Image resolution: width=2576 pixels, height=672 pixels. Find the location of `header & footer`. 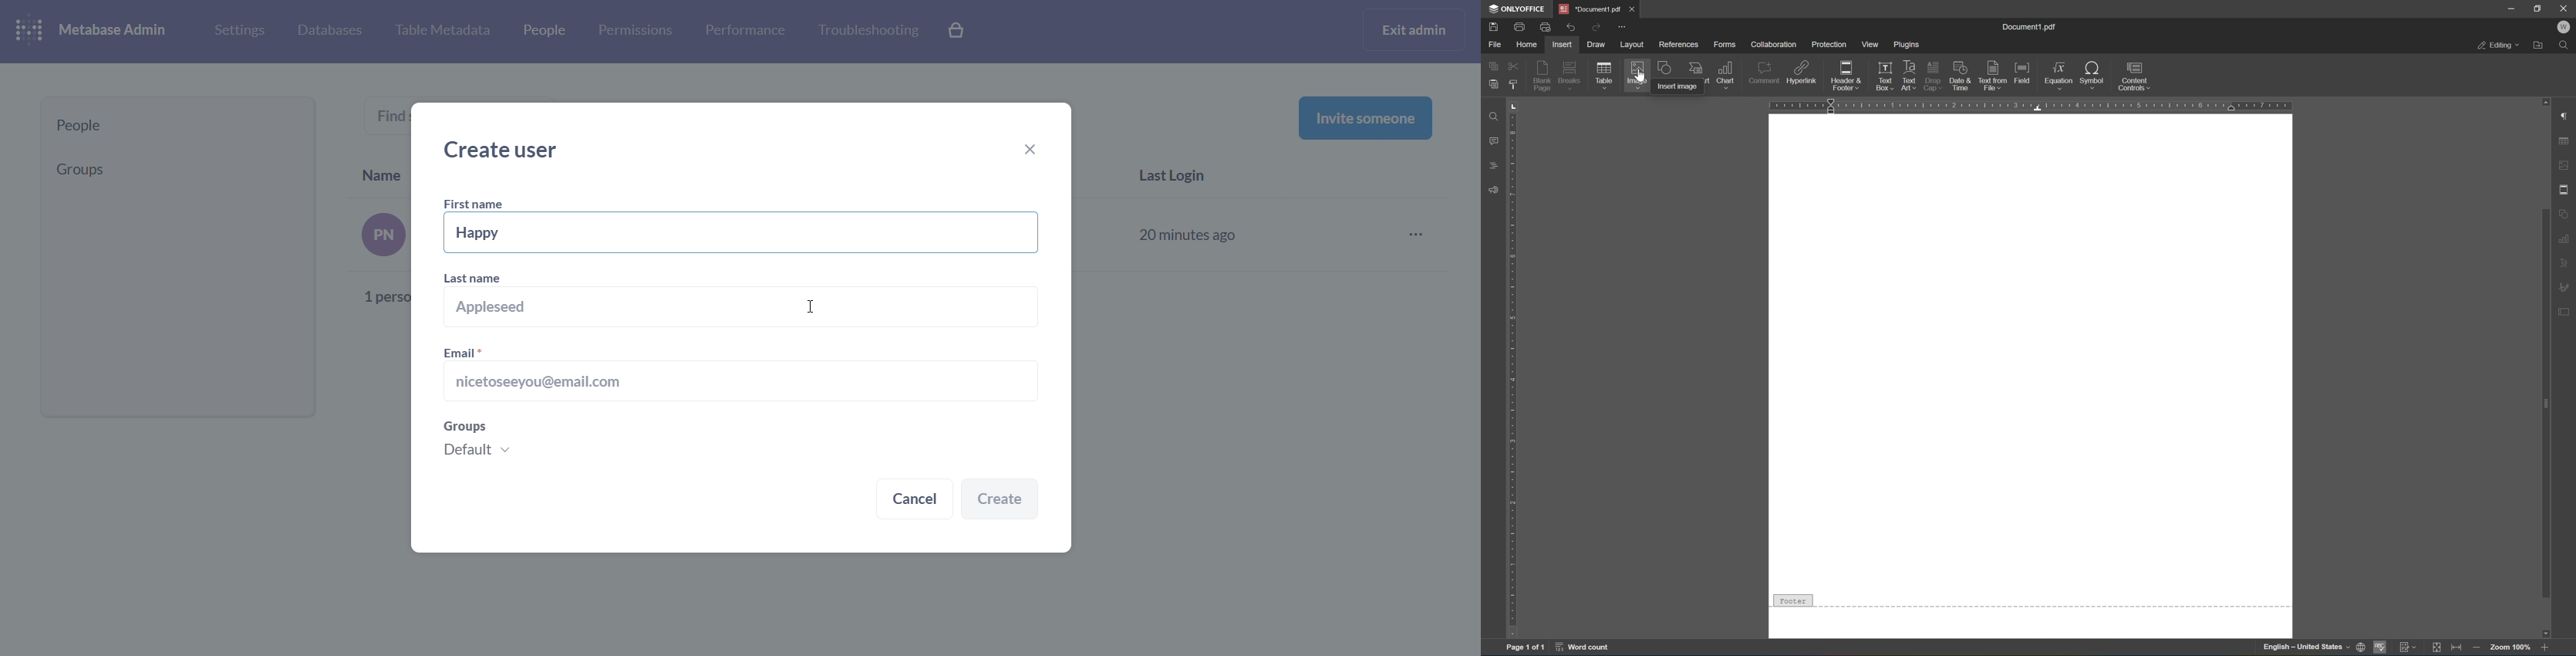

header & footer is located at coordinates (1840, 76).